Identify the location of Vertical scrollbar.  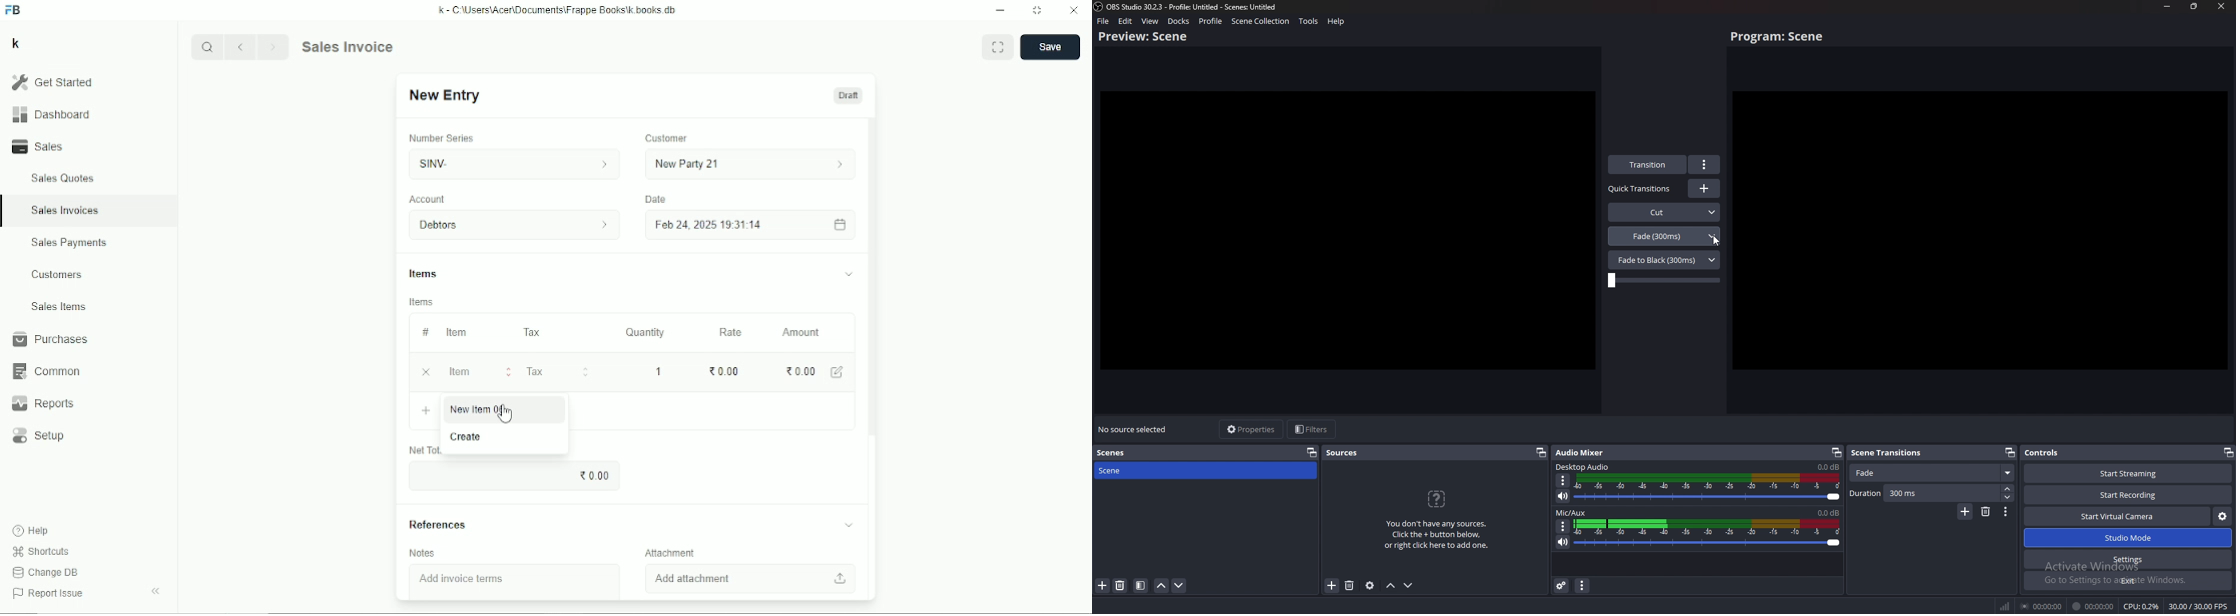
(874, 283).